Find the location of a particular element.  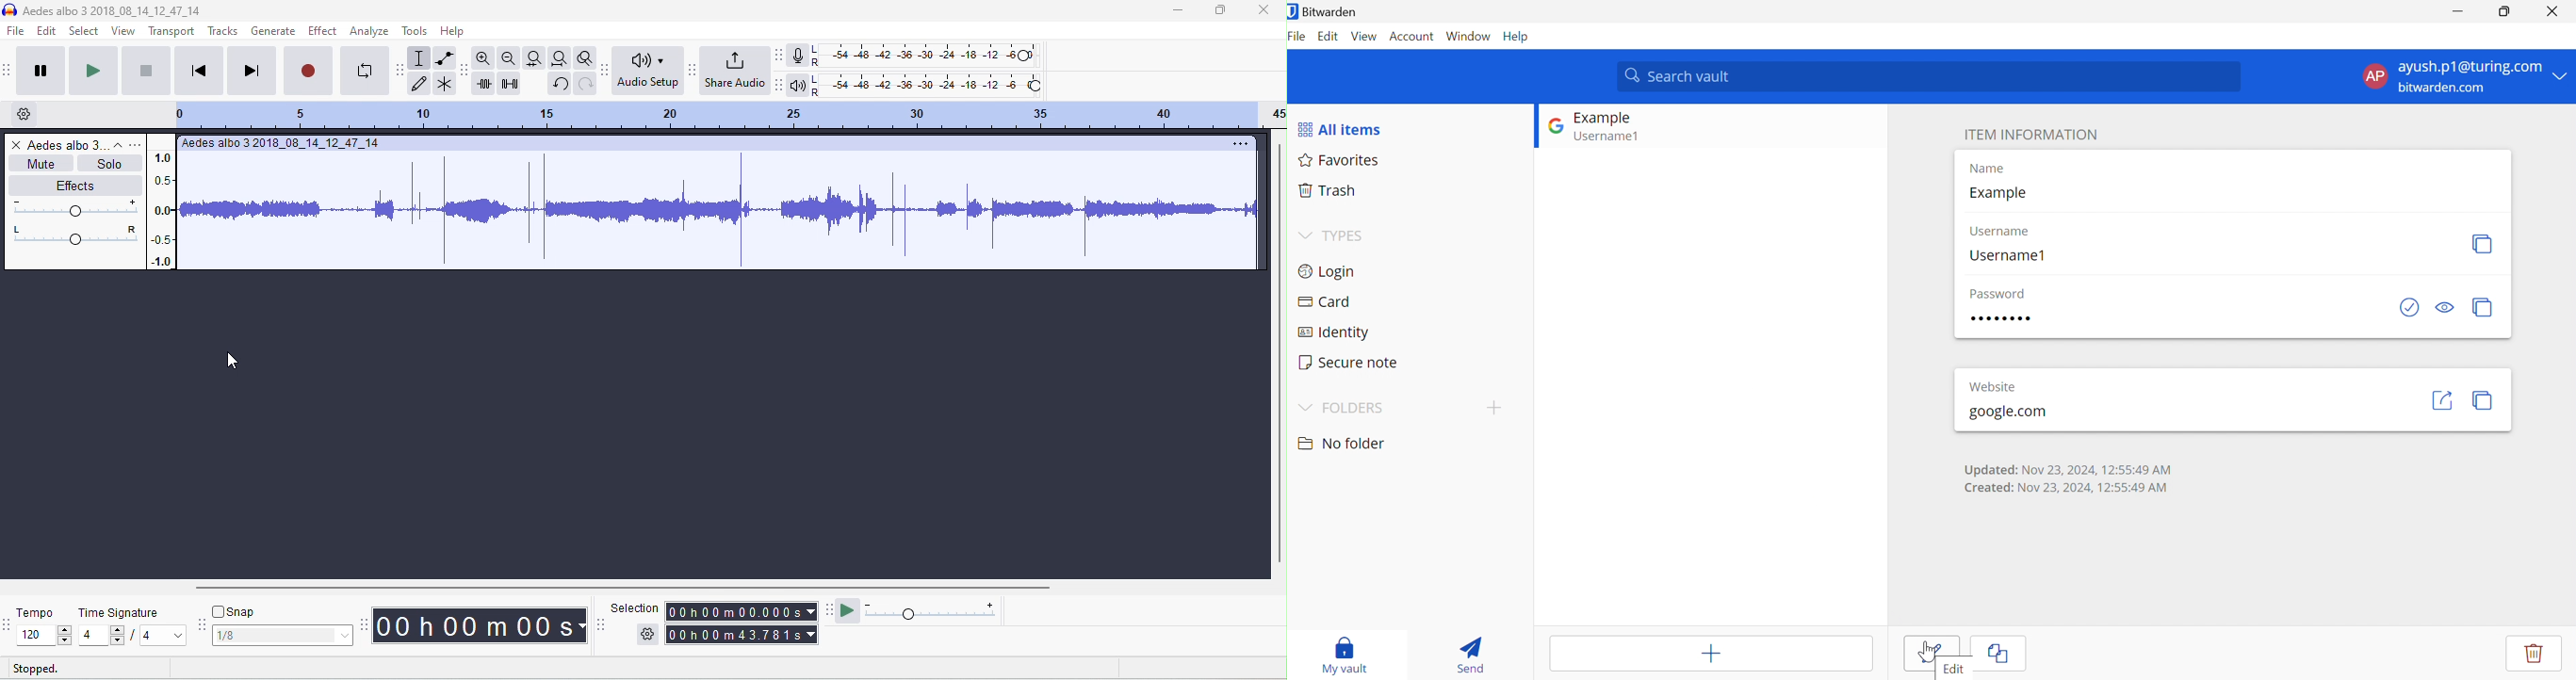

CURSOR is located at coordinates (1930, 653).